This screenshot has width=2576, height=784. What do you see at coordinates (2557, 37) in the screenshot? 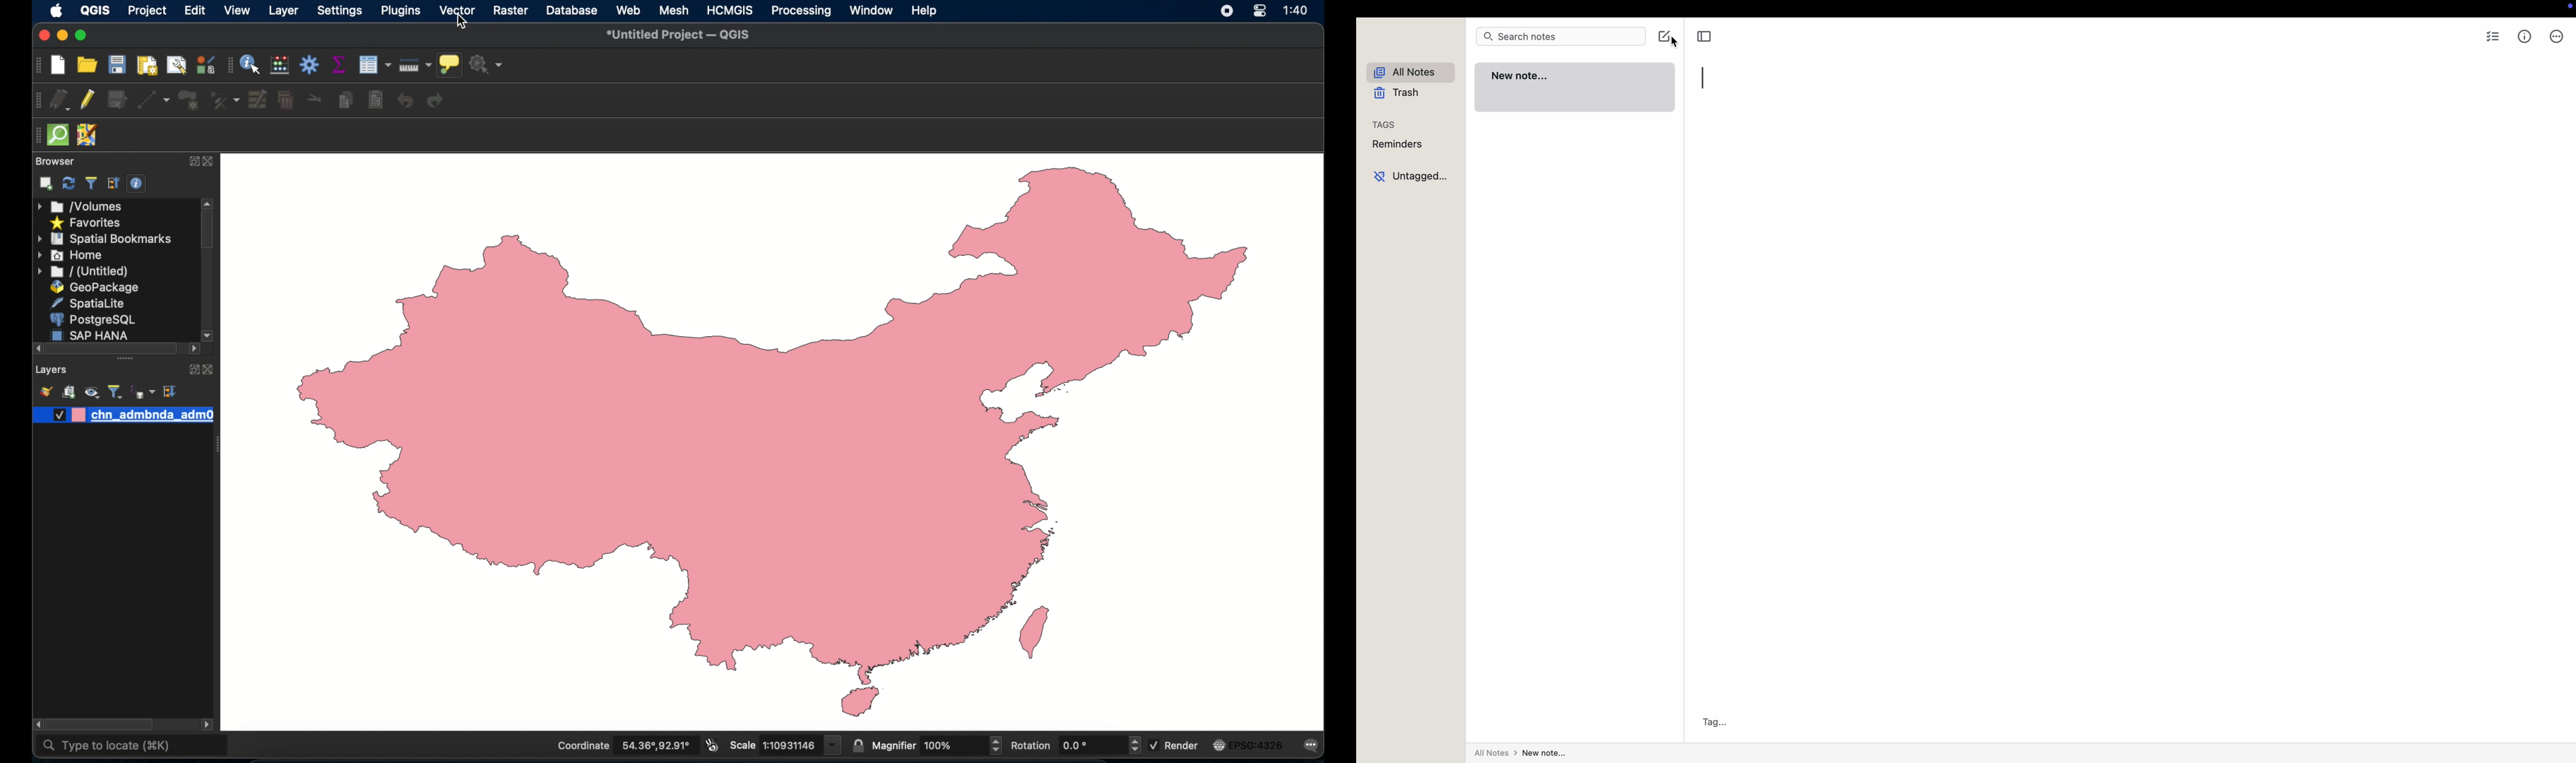
I see `more options` at bounding box center [2557, 37].